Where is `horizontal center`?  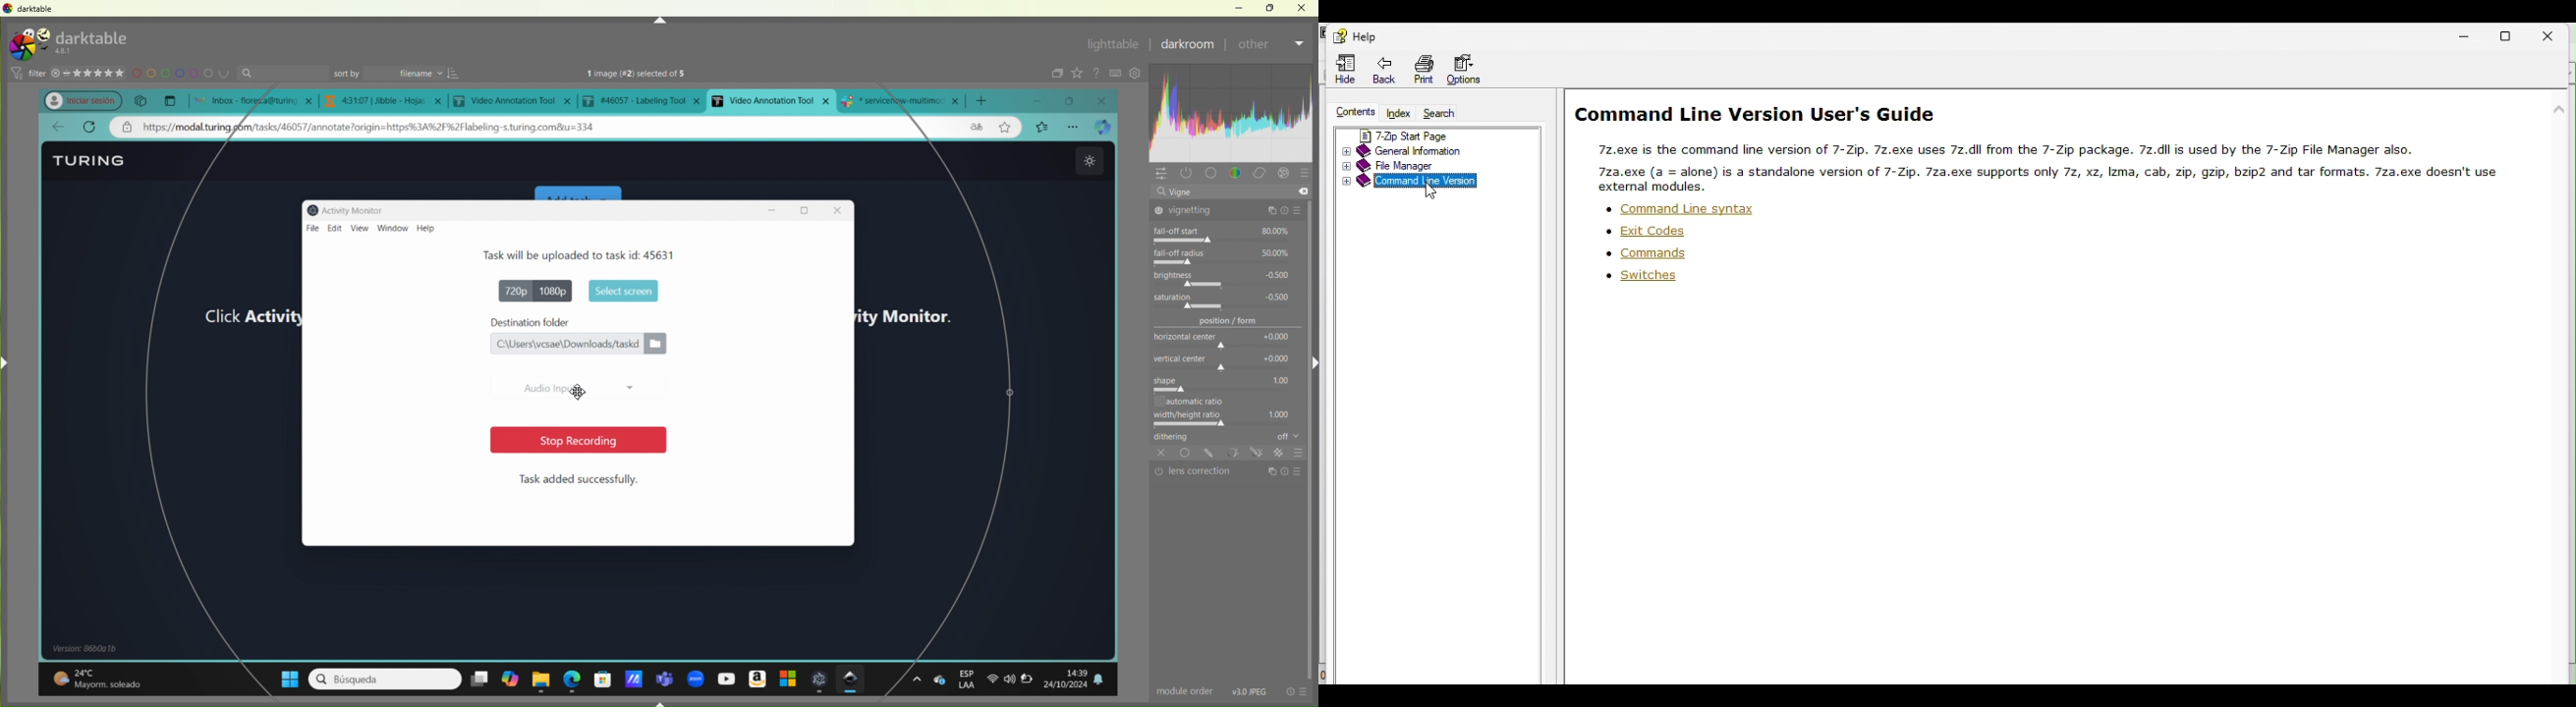
horizontal center is located at coordinates (1229, 336).